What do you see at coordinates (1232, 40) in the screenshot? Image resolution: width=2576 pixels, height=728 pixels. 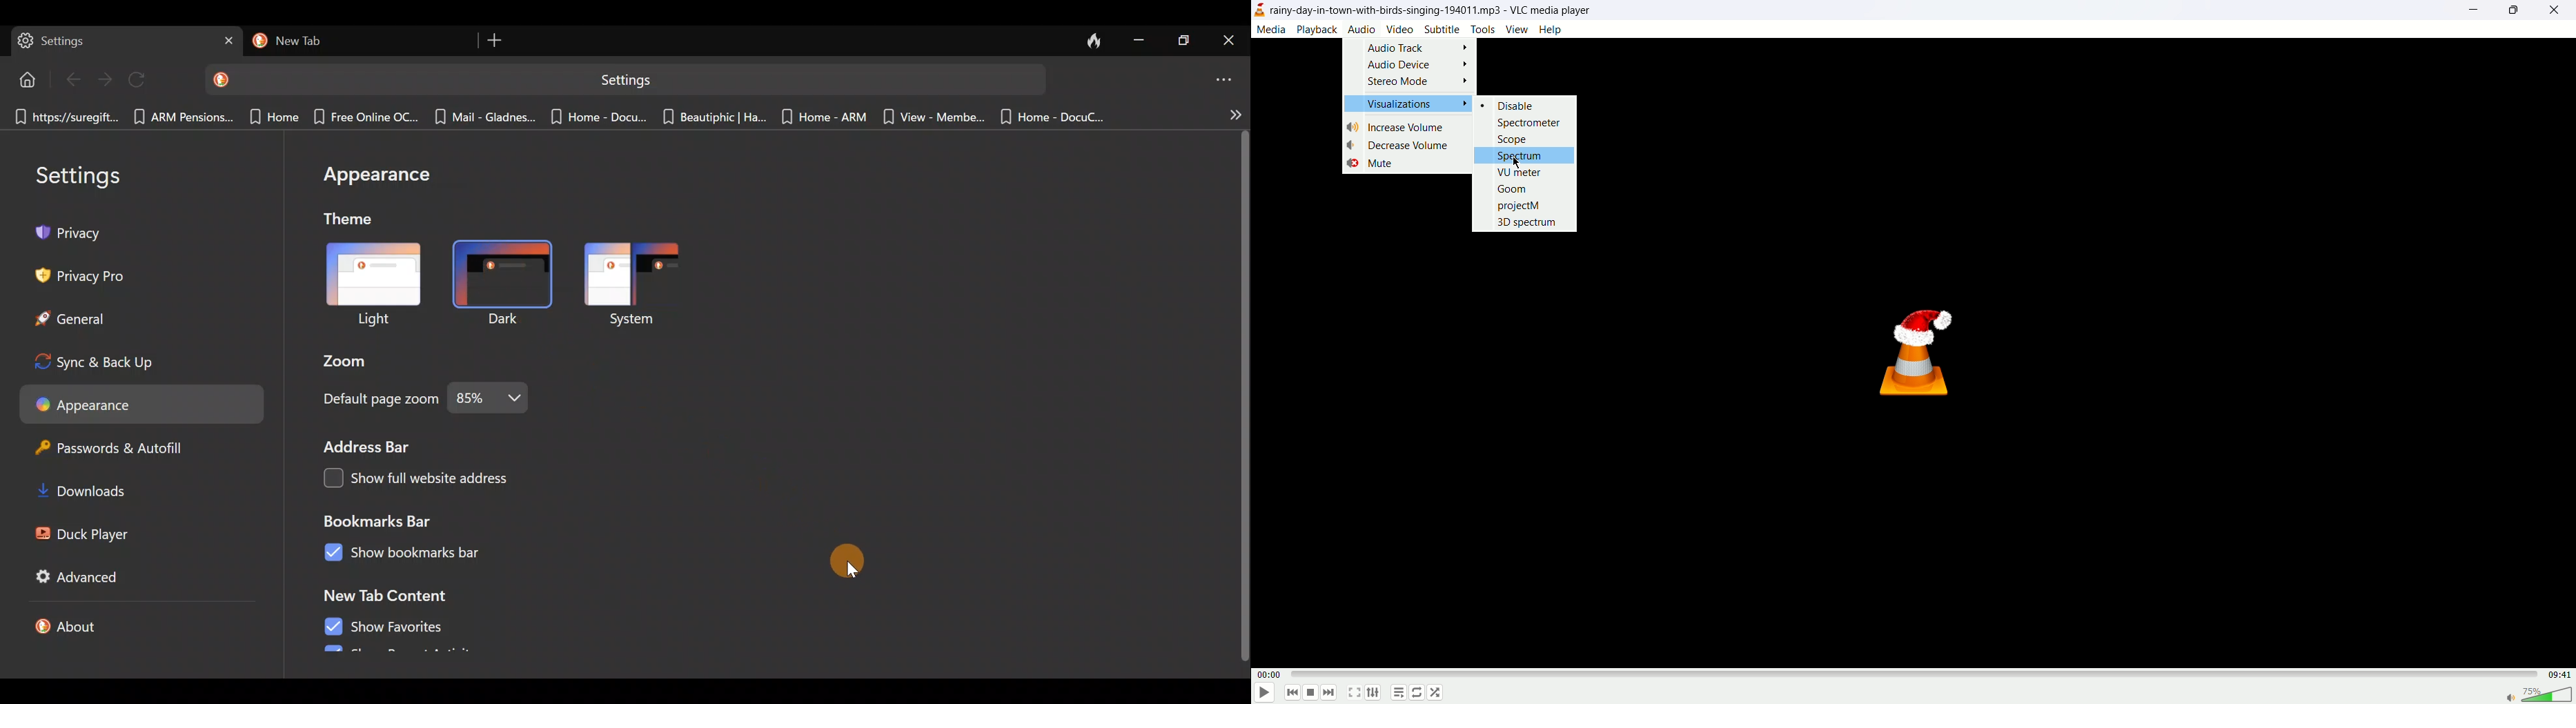 I see `close` at bounding box center [1232, 40].